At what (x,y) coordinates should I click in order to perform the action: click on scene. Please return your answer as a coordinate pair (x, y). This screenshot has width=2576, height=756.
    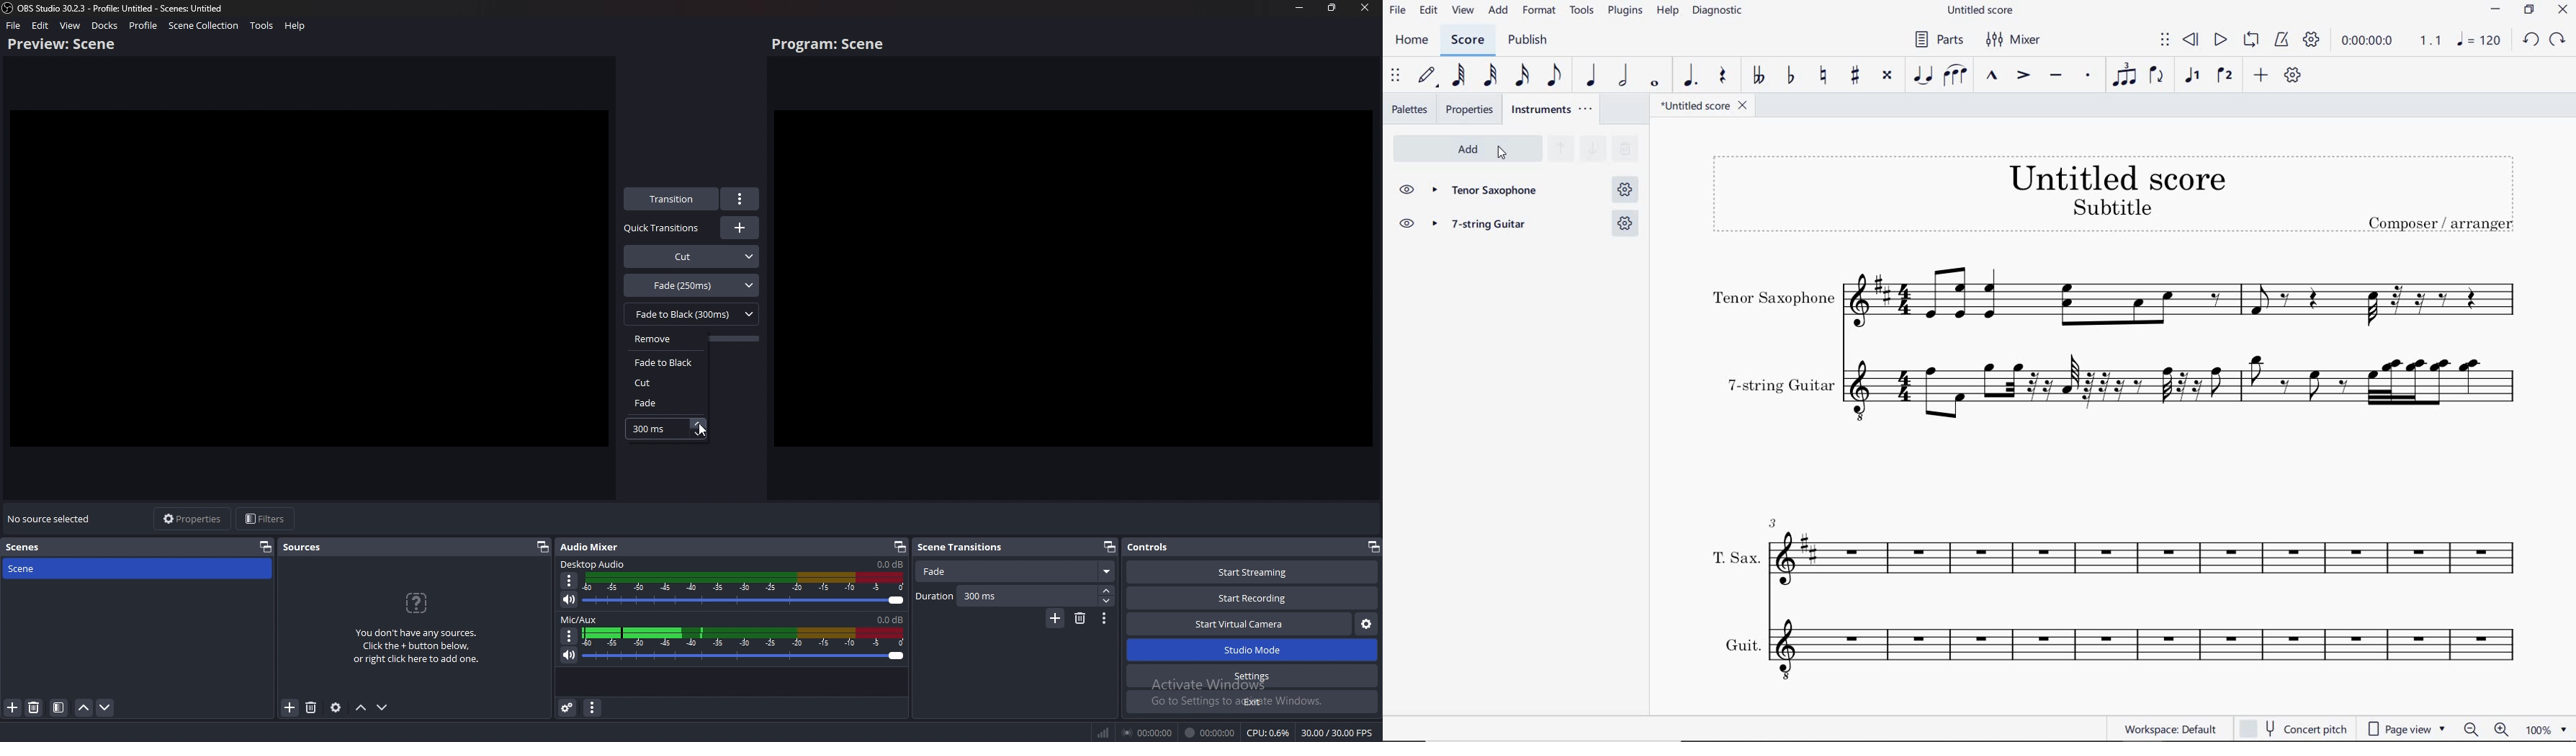
    Looking at the image, I should click on (63, 568).